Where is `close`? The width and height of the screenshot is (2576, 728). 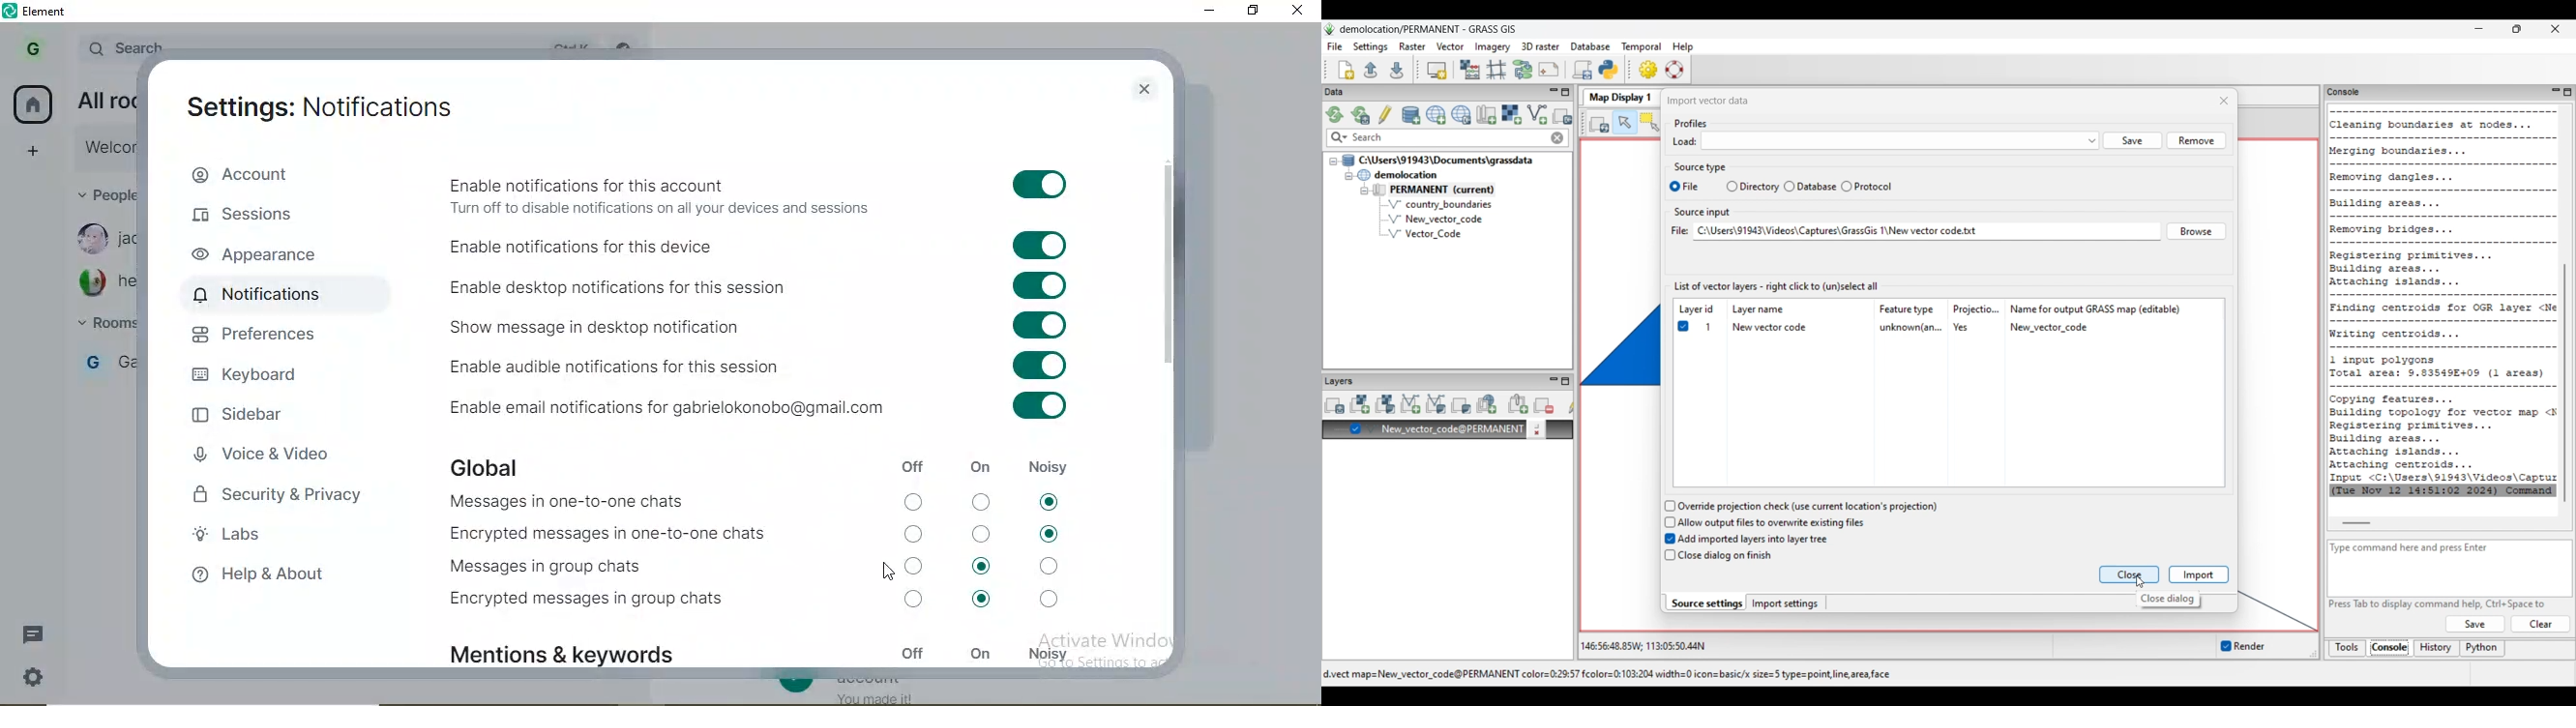 close is located at coordinates (1145, 86).